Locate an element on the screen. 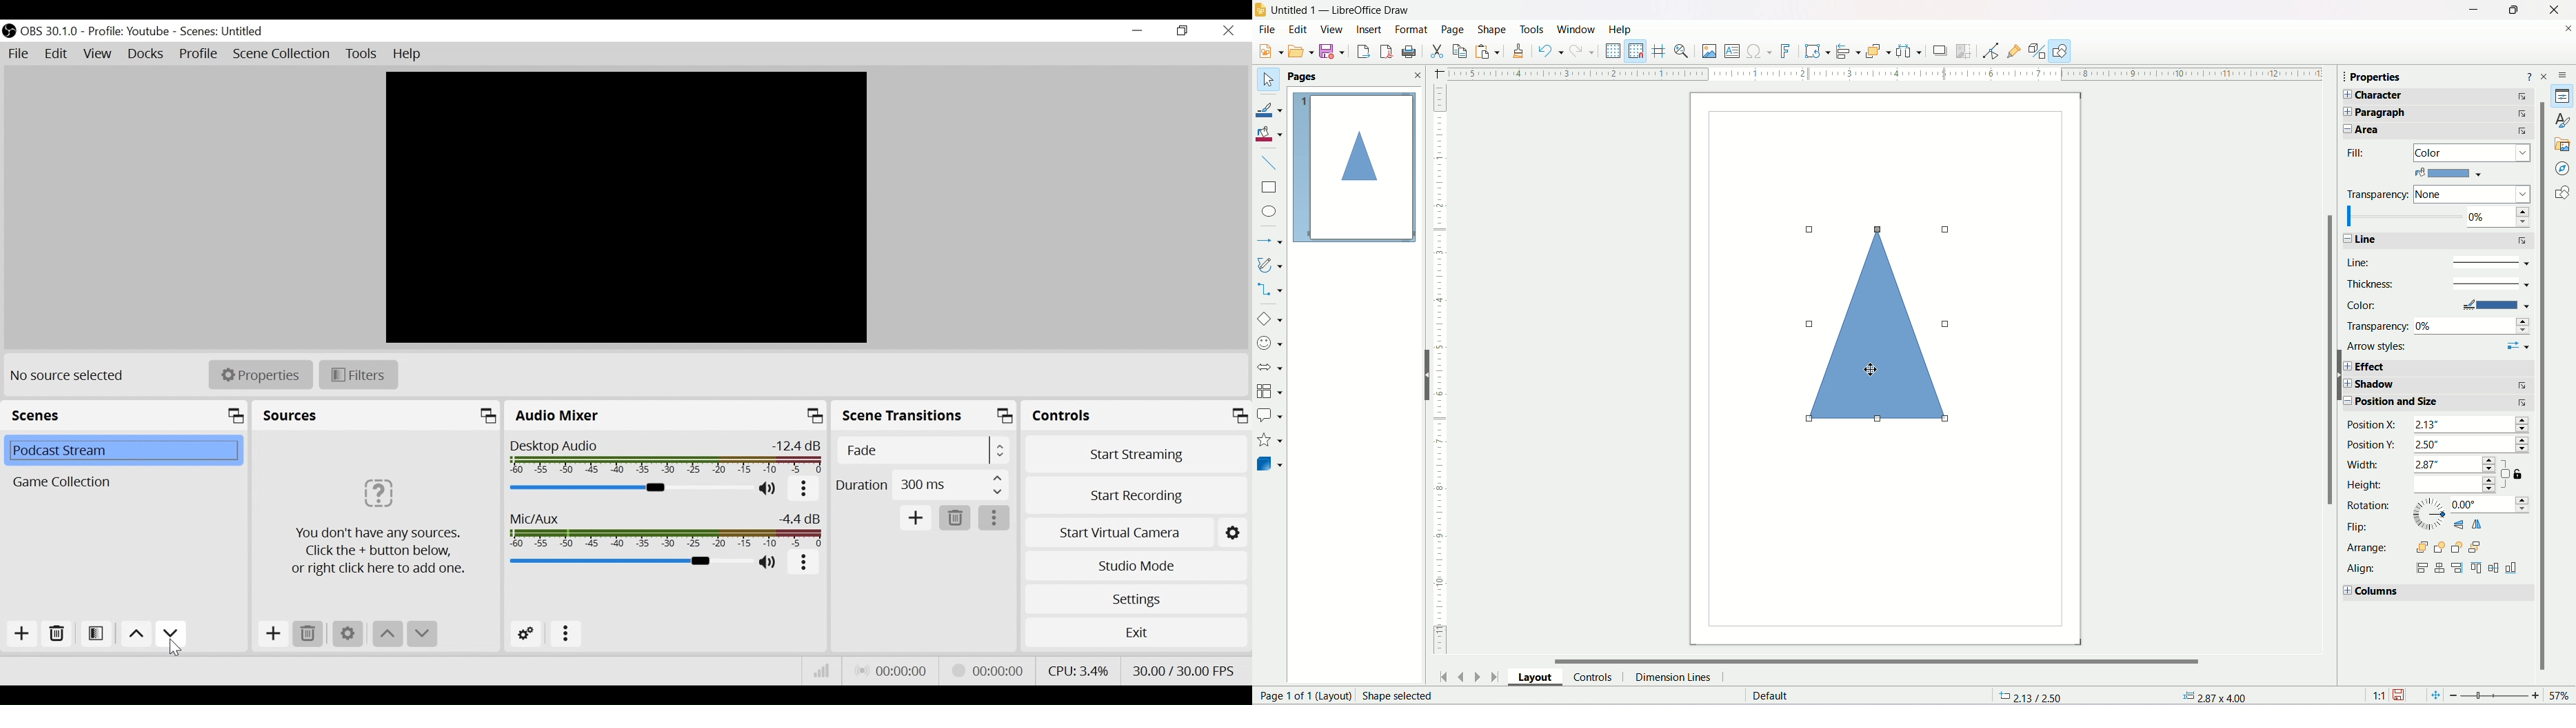  minimize is located at coordinates (1137, 31).